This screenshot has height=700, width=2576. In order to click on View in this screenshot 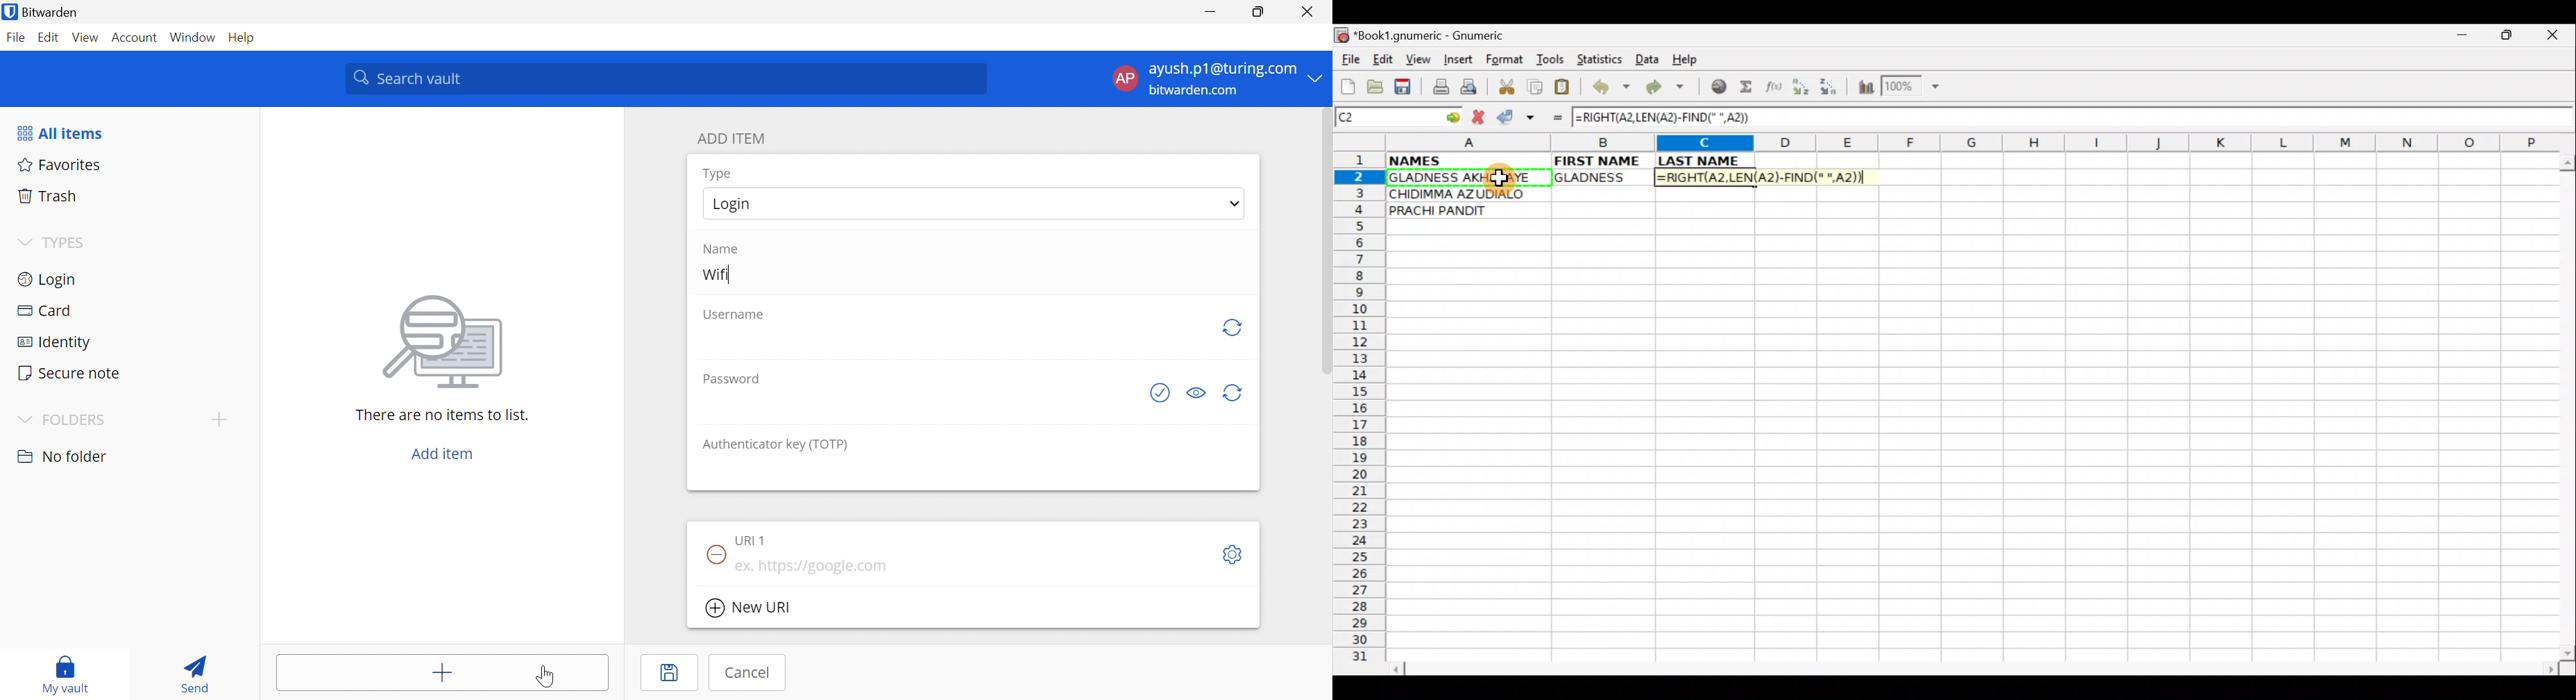, I will do `click(1415, 59)`.